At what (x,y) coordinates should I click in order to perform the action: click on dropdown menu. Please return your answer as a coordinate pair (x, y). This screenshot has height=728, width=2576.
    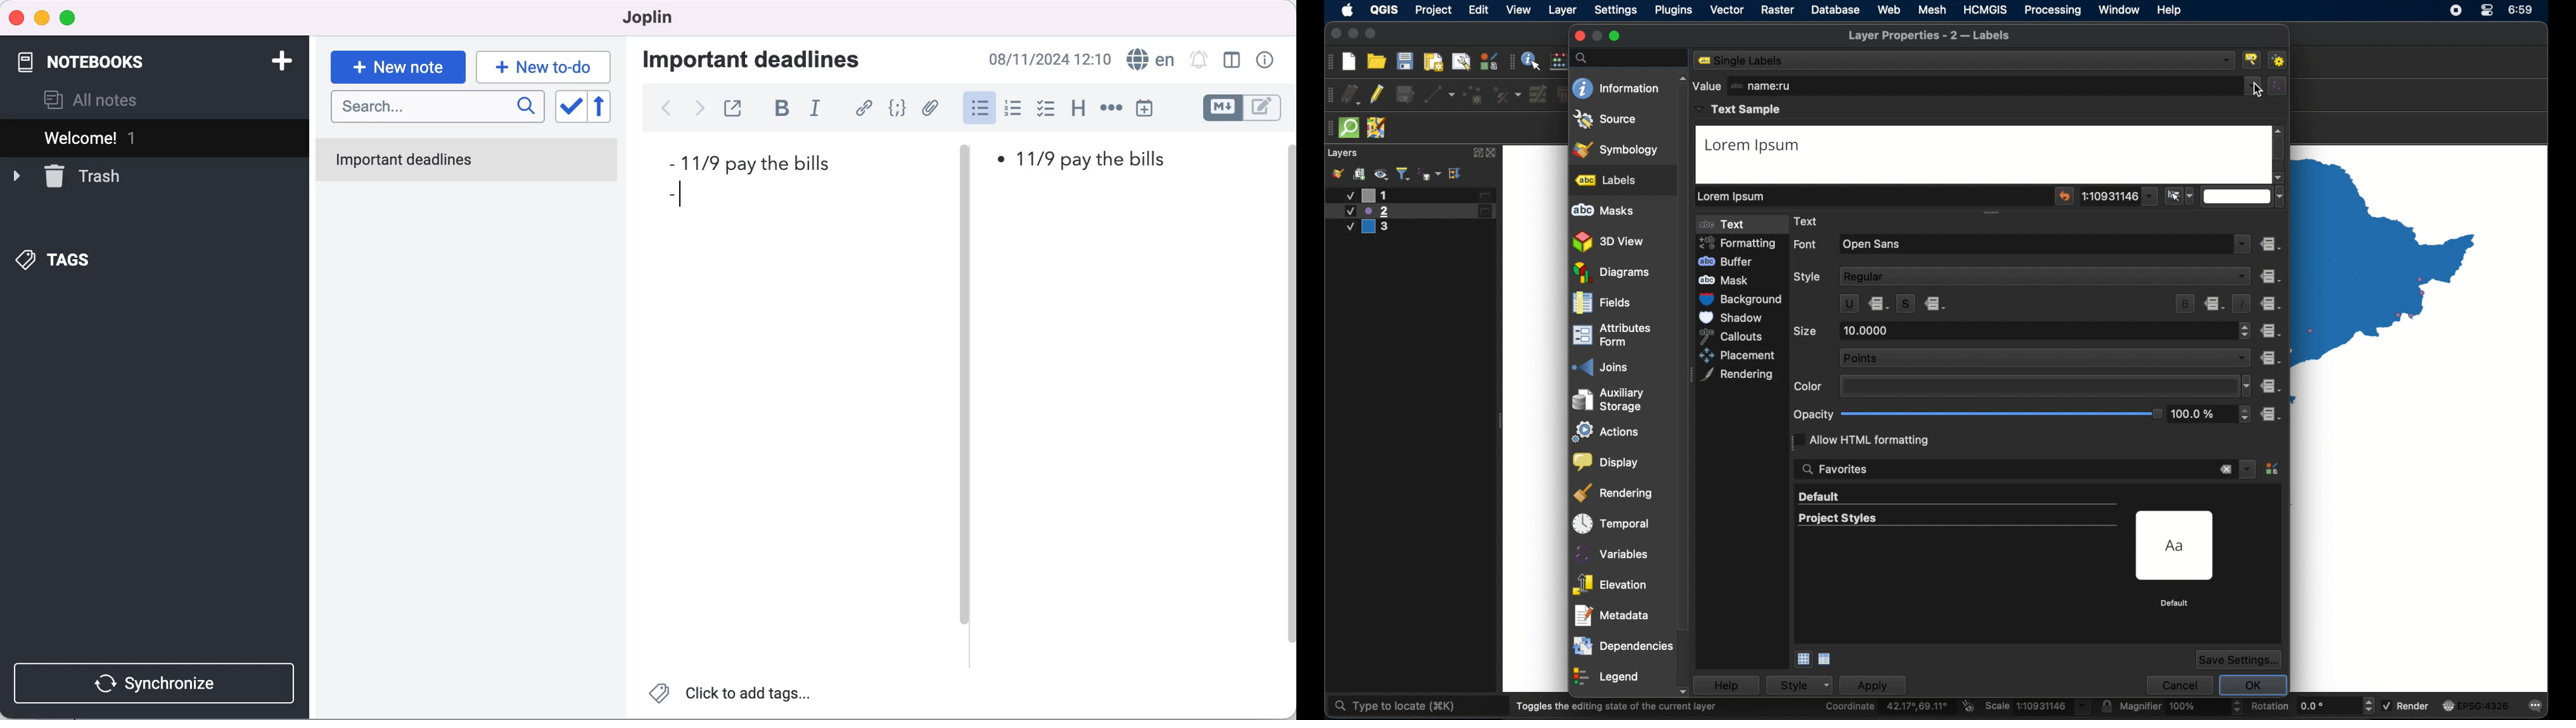
    Looking at the image, I should click on (2118, 196).